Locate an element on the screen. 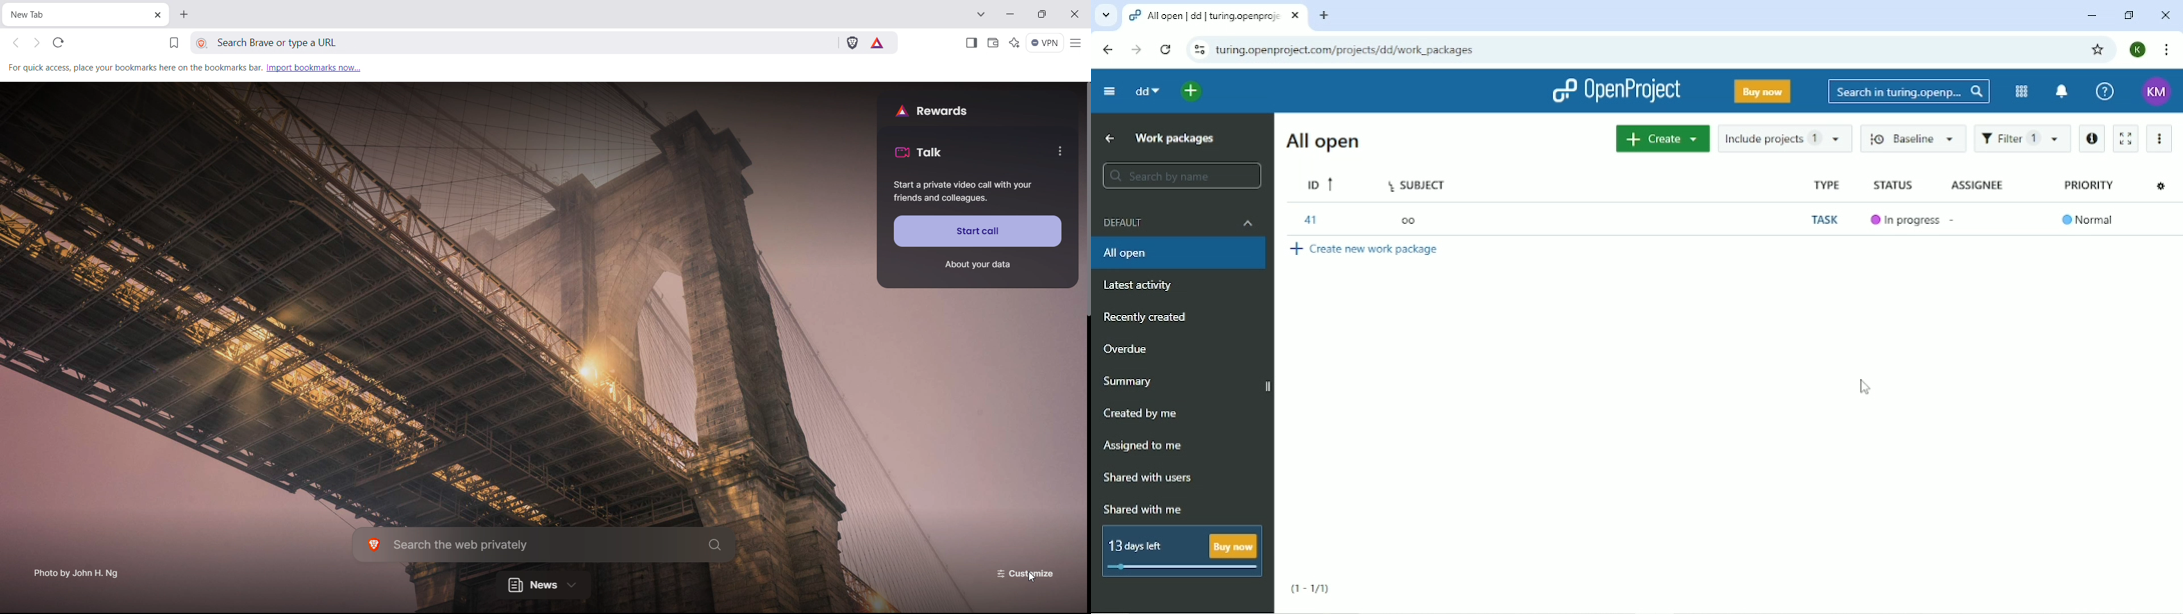  41 is located at coordinates (1308, 220).